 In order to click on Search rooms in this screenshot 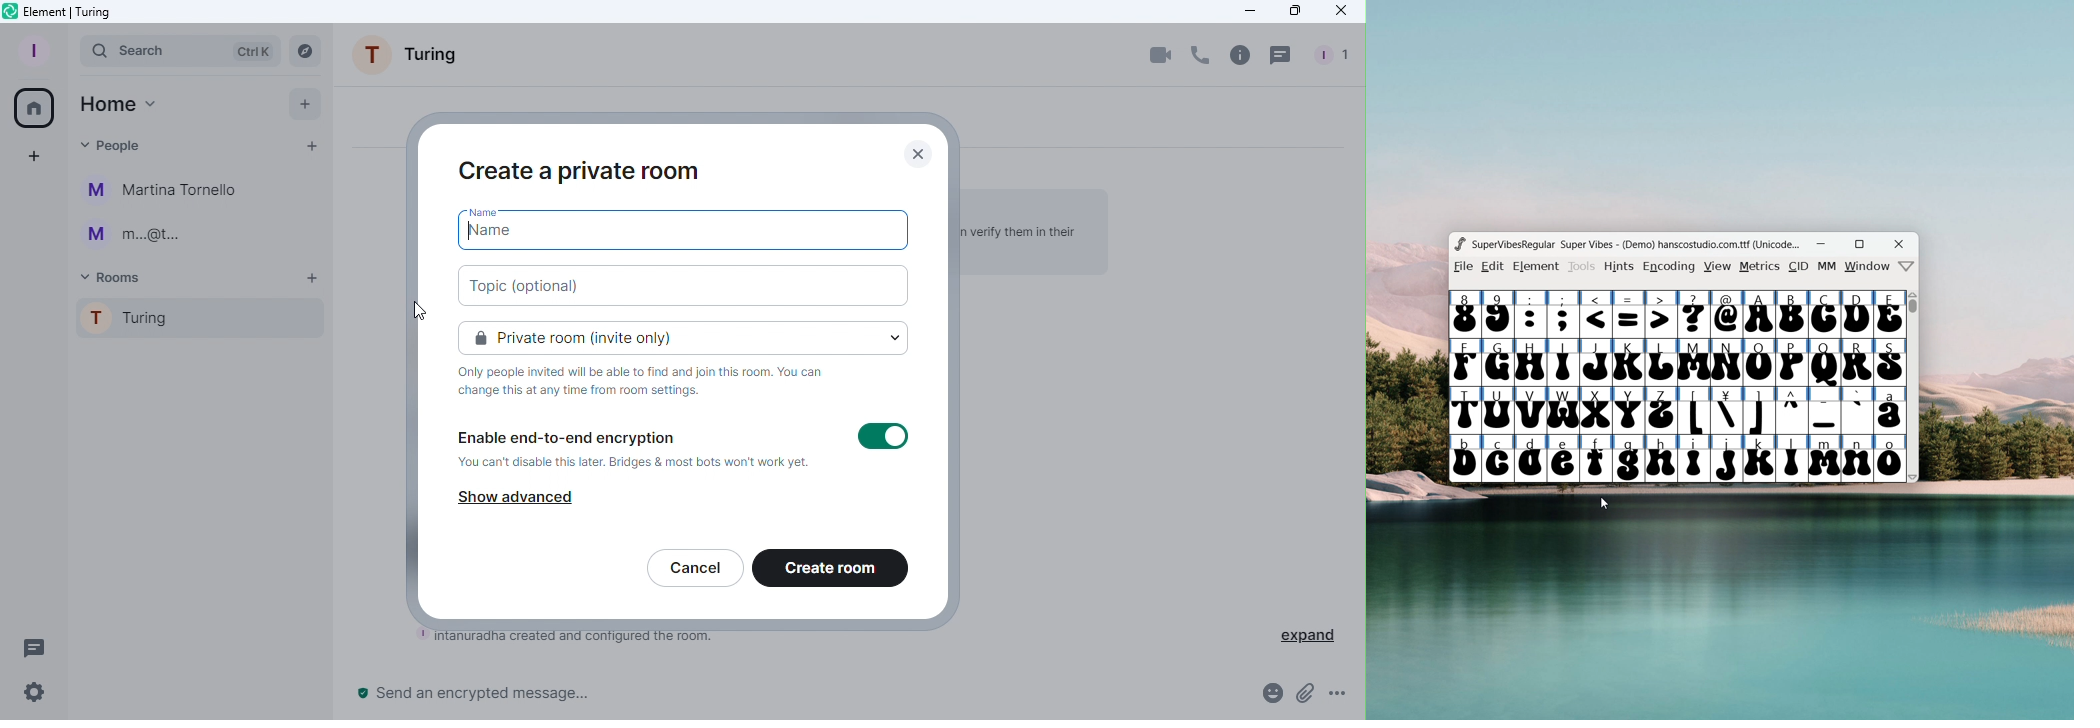, I will do `click(308, 50)`.